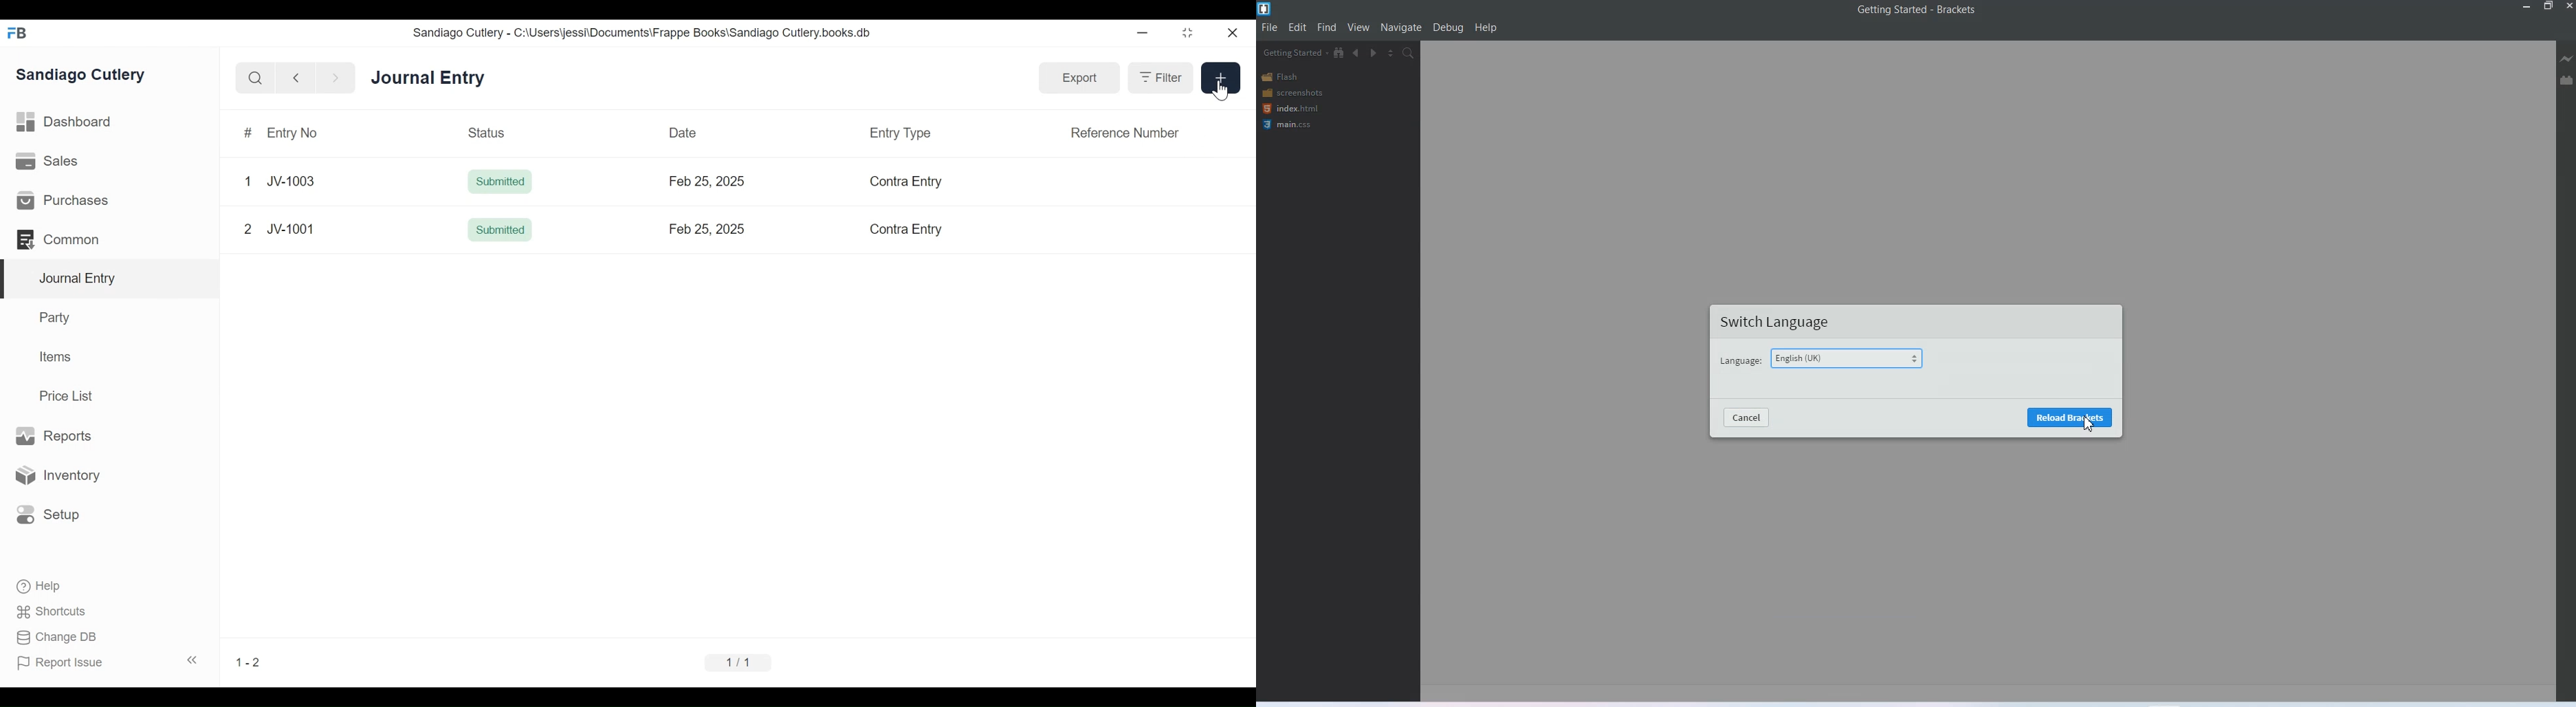  Describe the element at coordinates (1410, 52) in the screenshot. I see `Find in files` at that location.